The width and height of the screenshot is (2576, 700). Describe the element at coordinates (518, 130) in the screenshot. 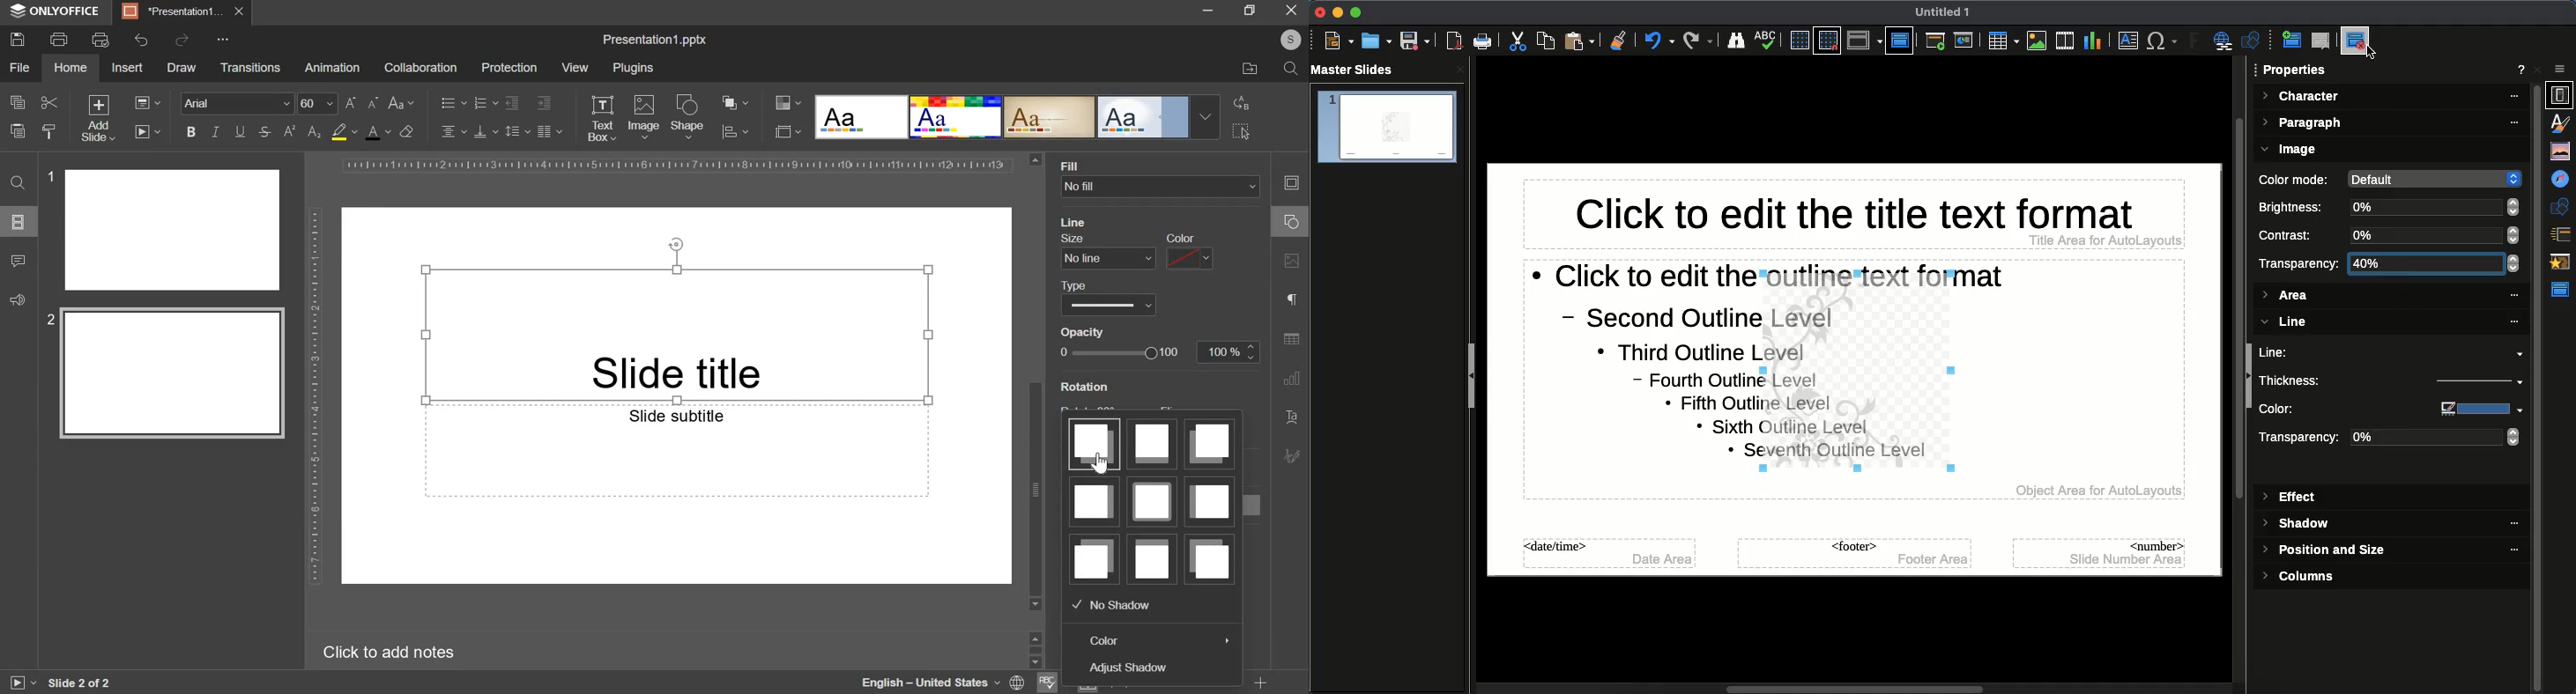

I see `line spacing` at that location.